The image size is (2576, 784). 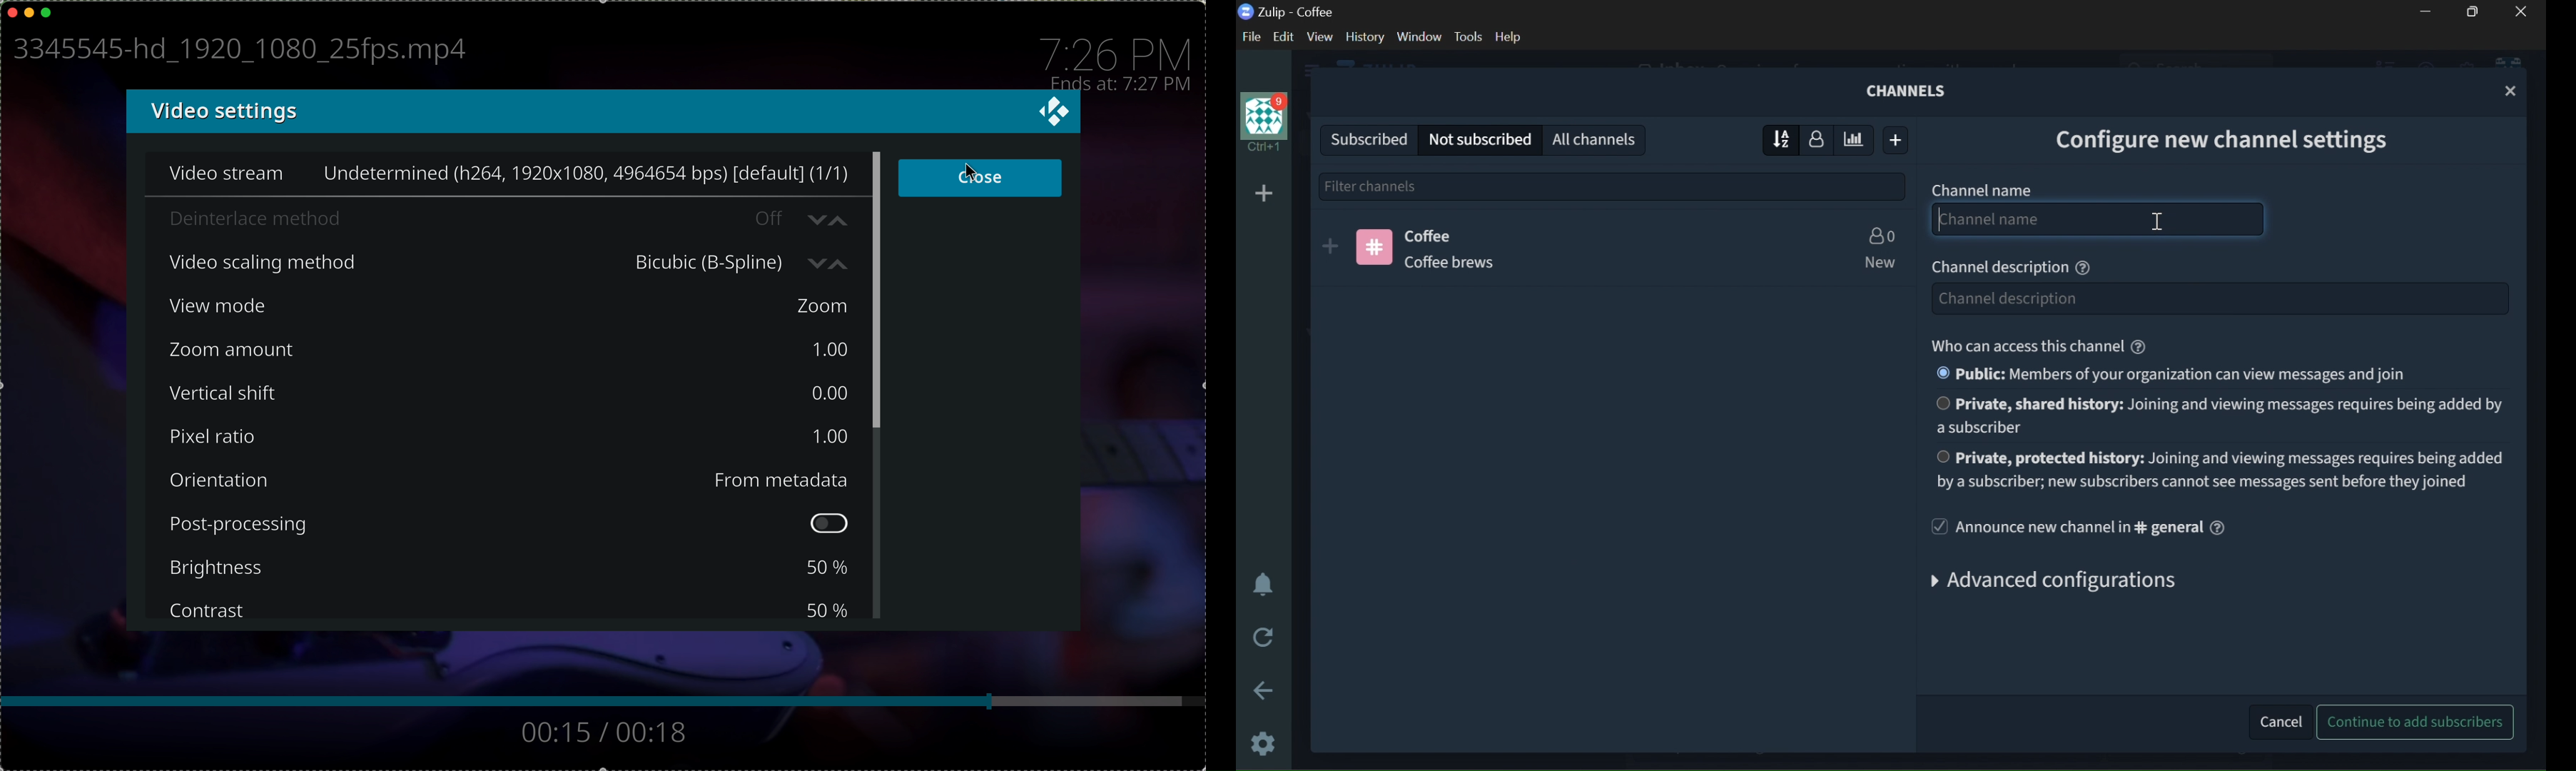 I want to click on help, so click(x=2218, y=528).